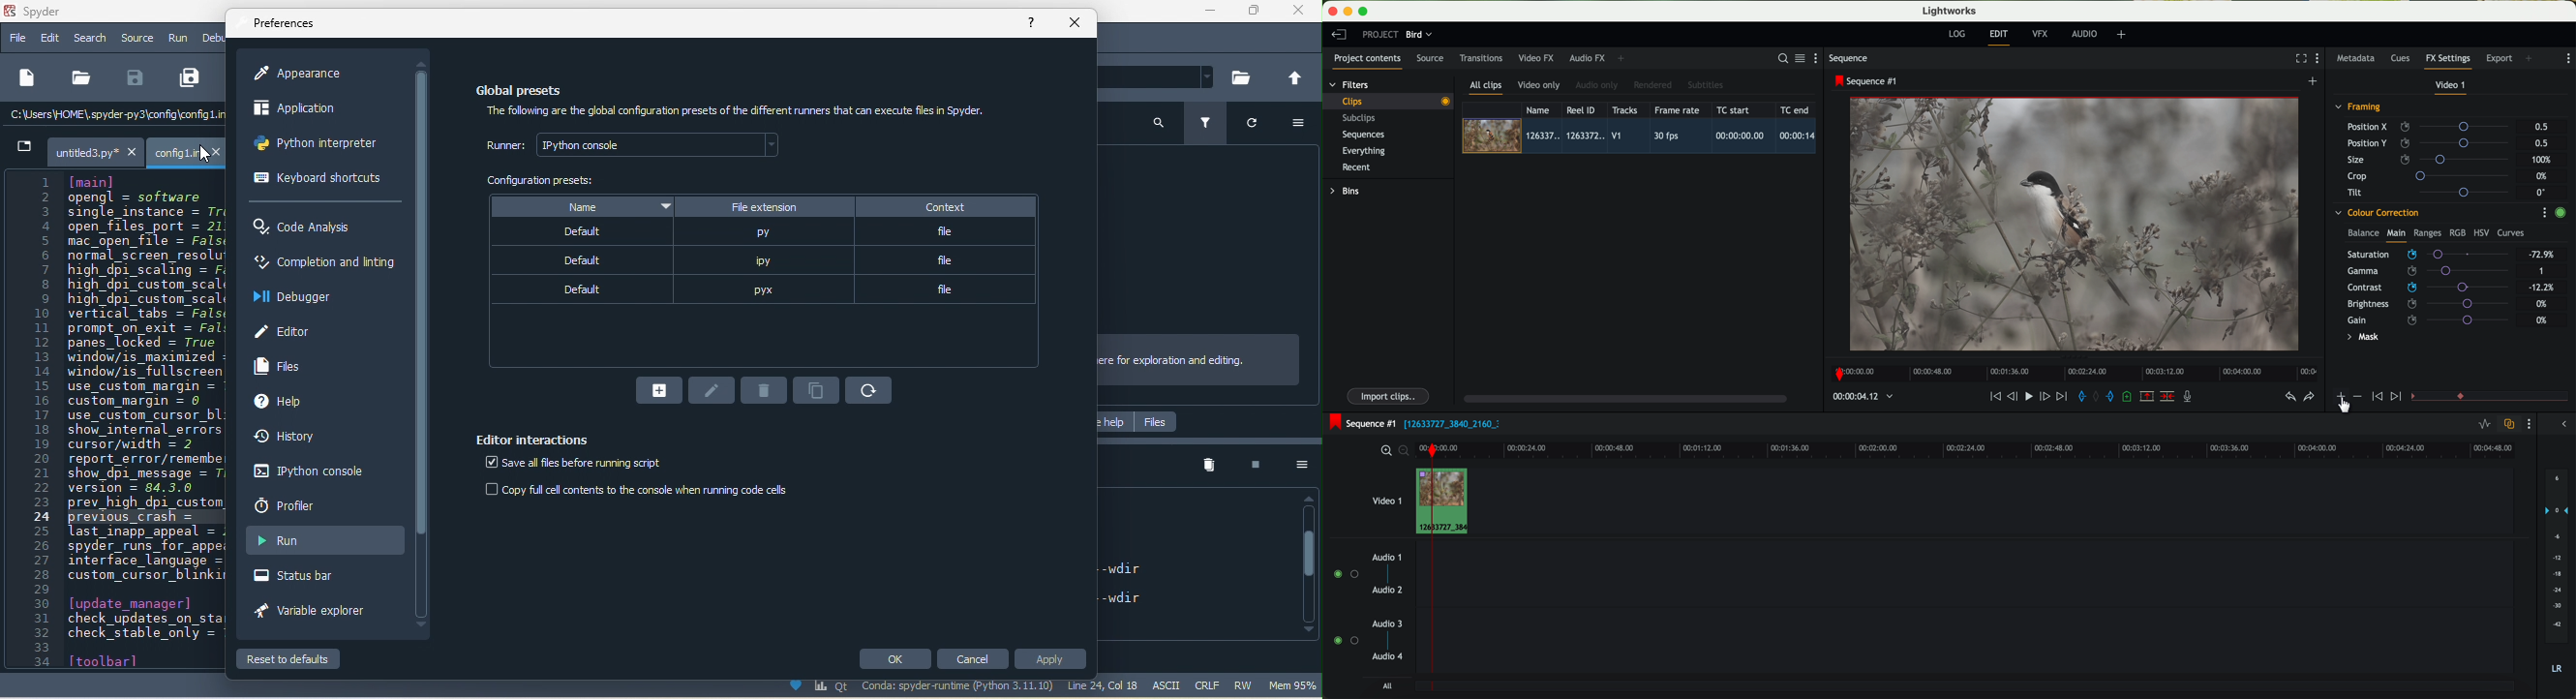 The height and width of the screenshot is (700, 2576). I want to click on fx settings, so click(2448, 61).